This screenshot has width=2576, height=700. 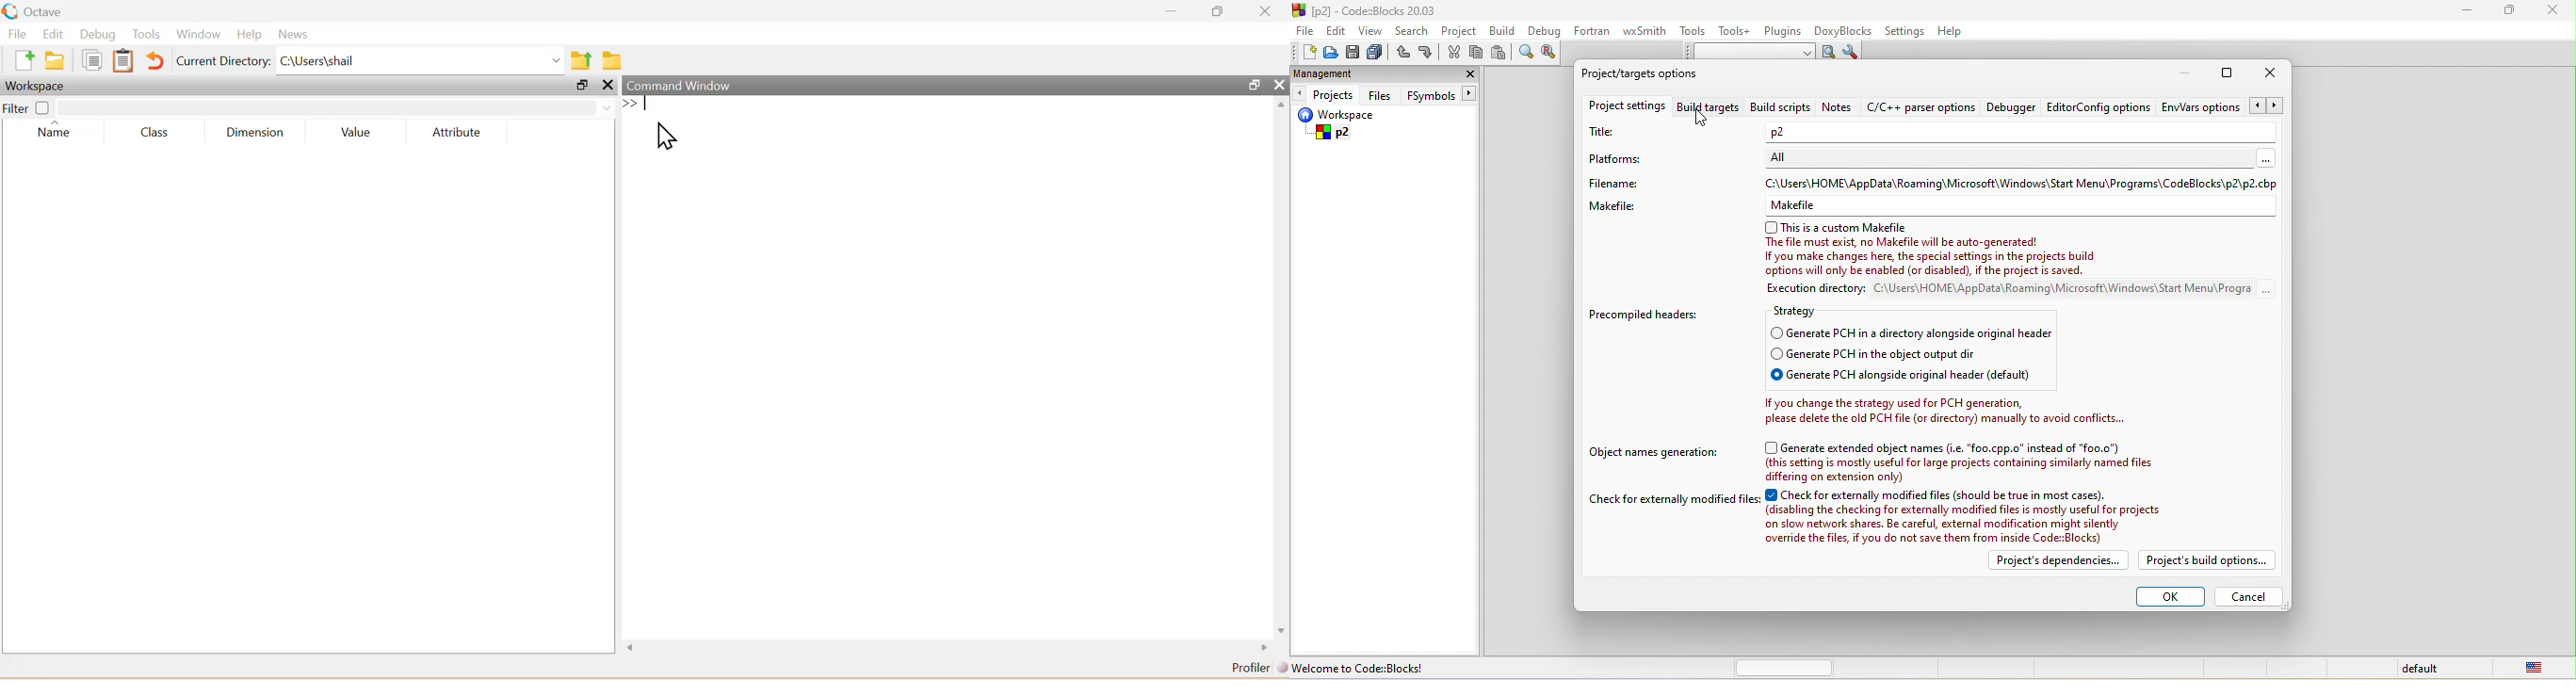 What do you see at coordinates (2099, 111) in the screenshot?
I see `editor config option` at bounding box center [2099, 111].